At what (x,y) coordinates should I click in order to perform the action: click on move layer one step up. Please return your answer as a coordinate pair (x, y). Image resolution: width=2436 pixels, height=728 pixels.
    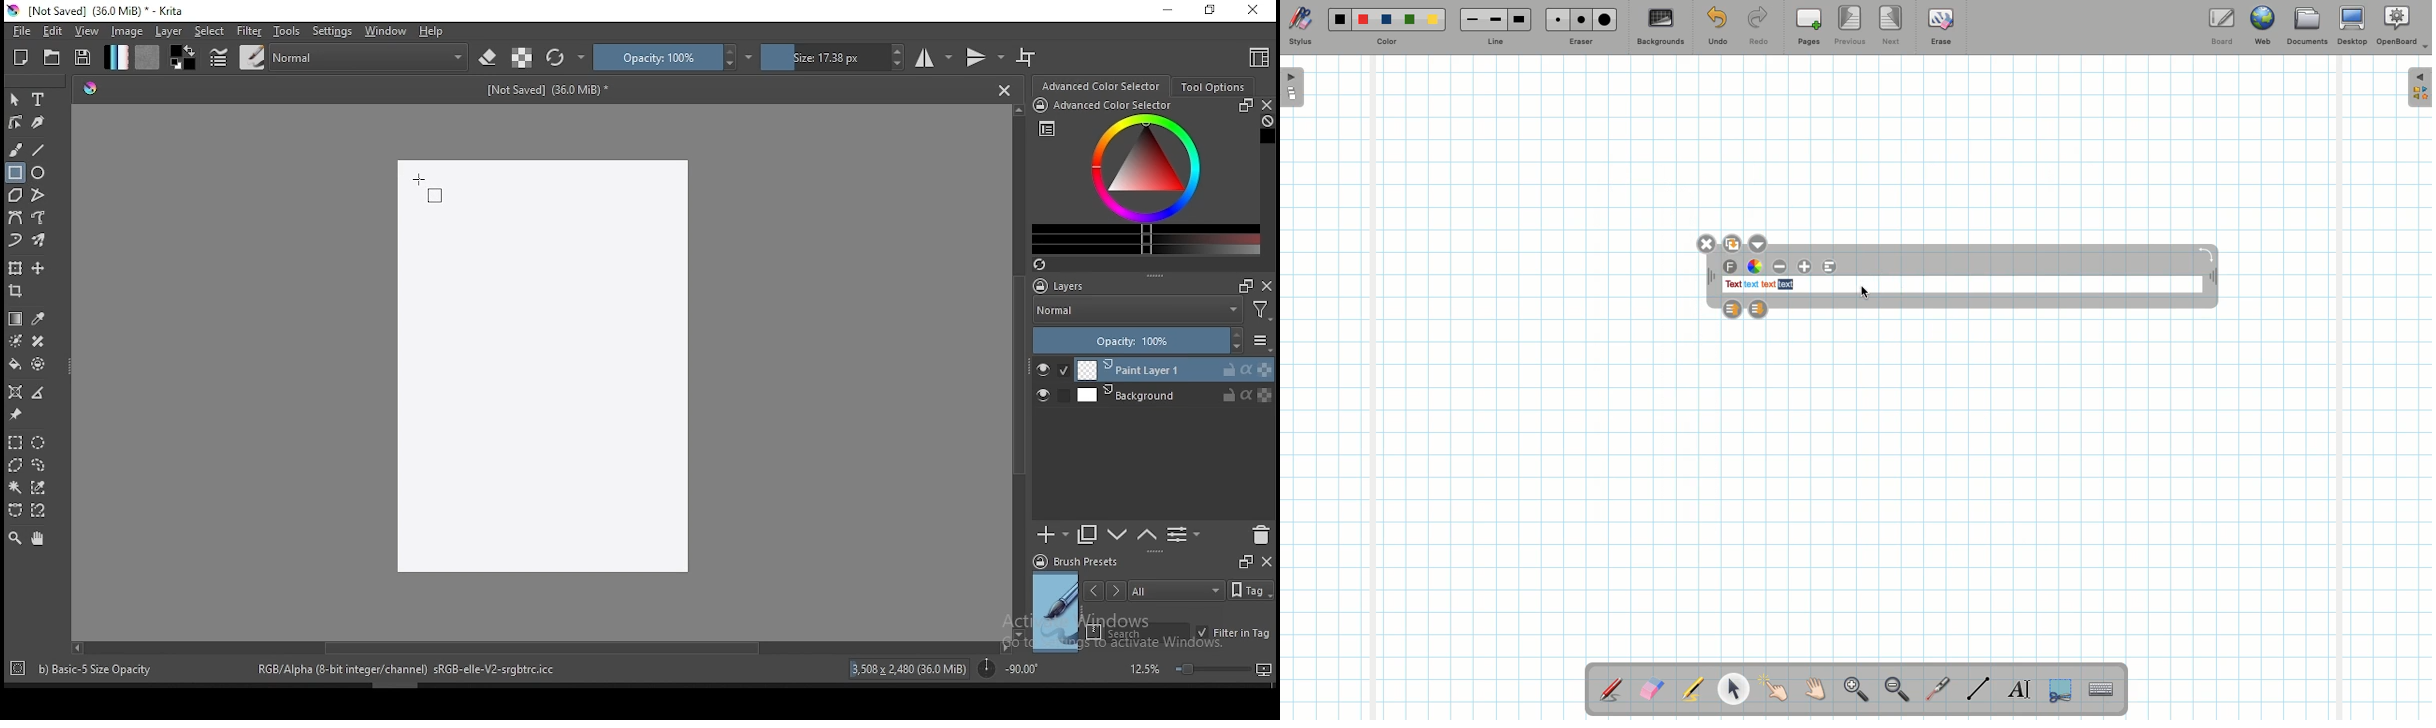
    Looking at the image, I should click on (1118, 537).